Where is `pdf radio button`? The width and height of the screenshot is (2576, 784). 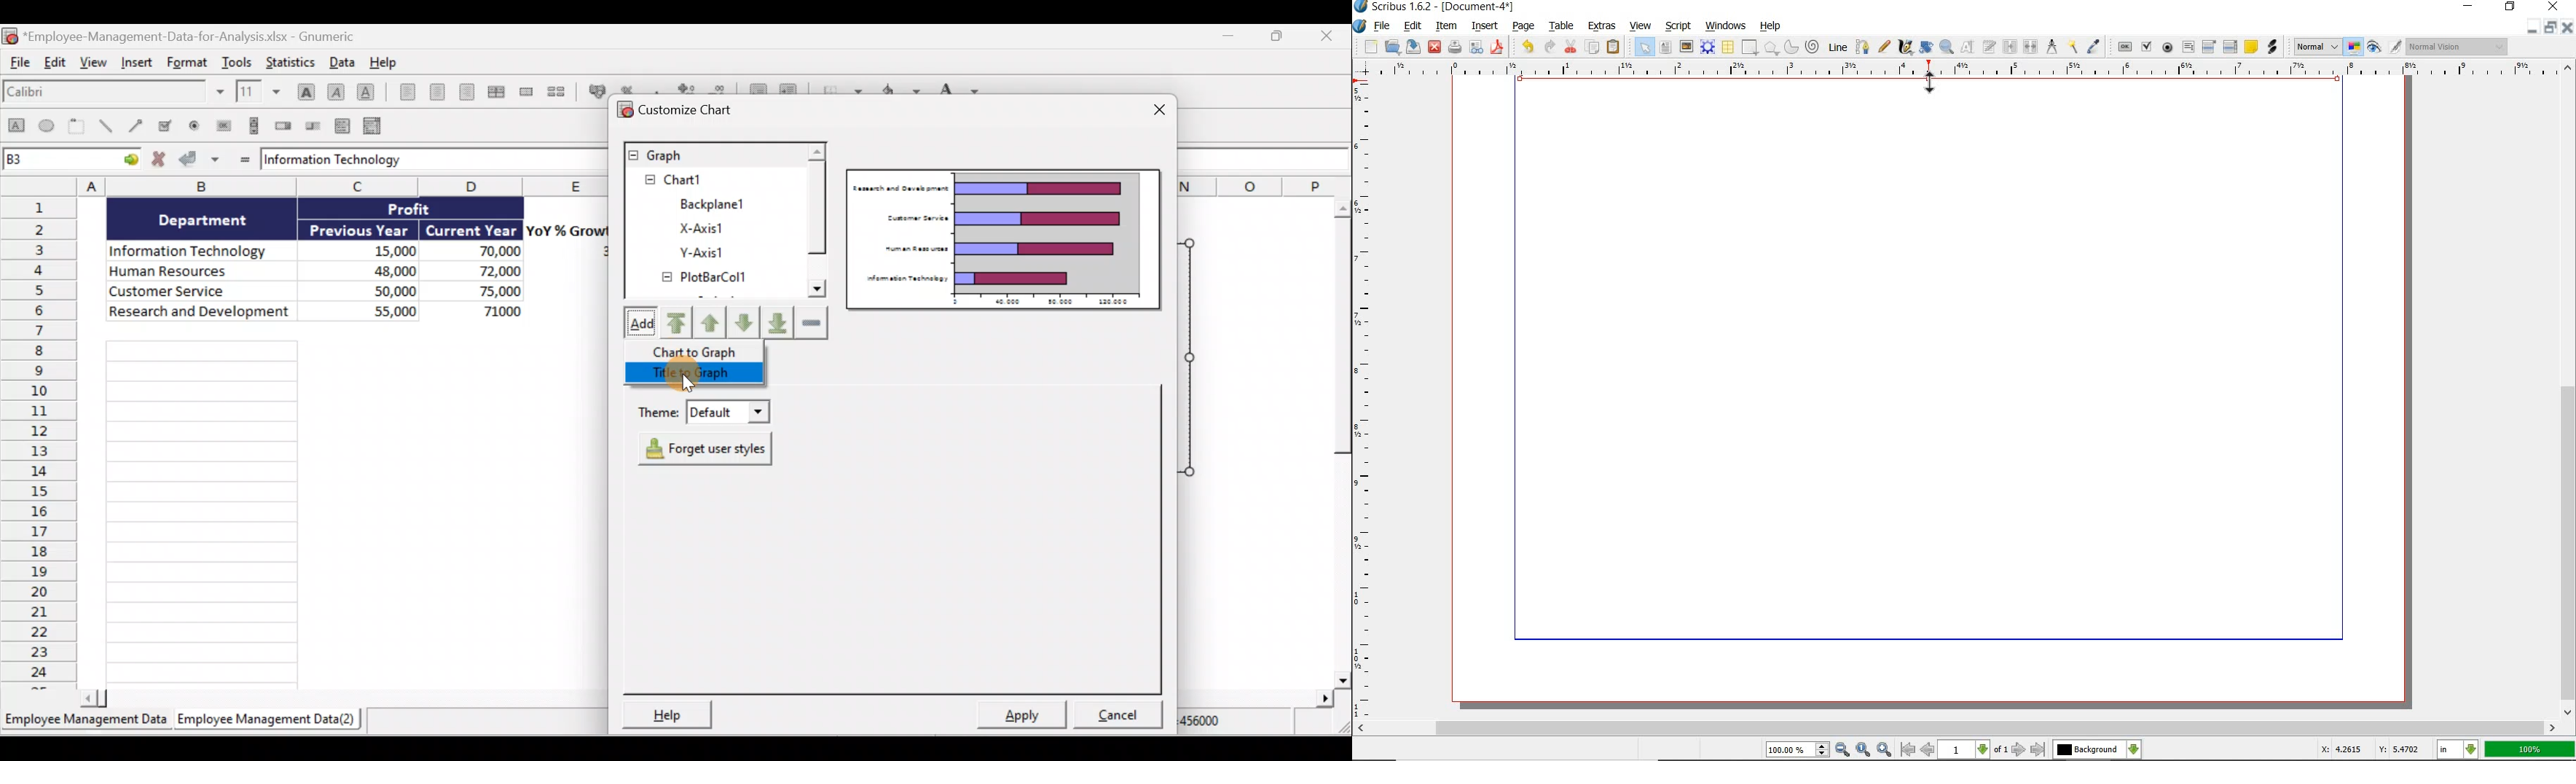 pdf radio button is located at coordinates (2166, 48).